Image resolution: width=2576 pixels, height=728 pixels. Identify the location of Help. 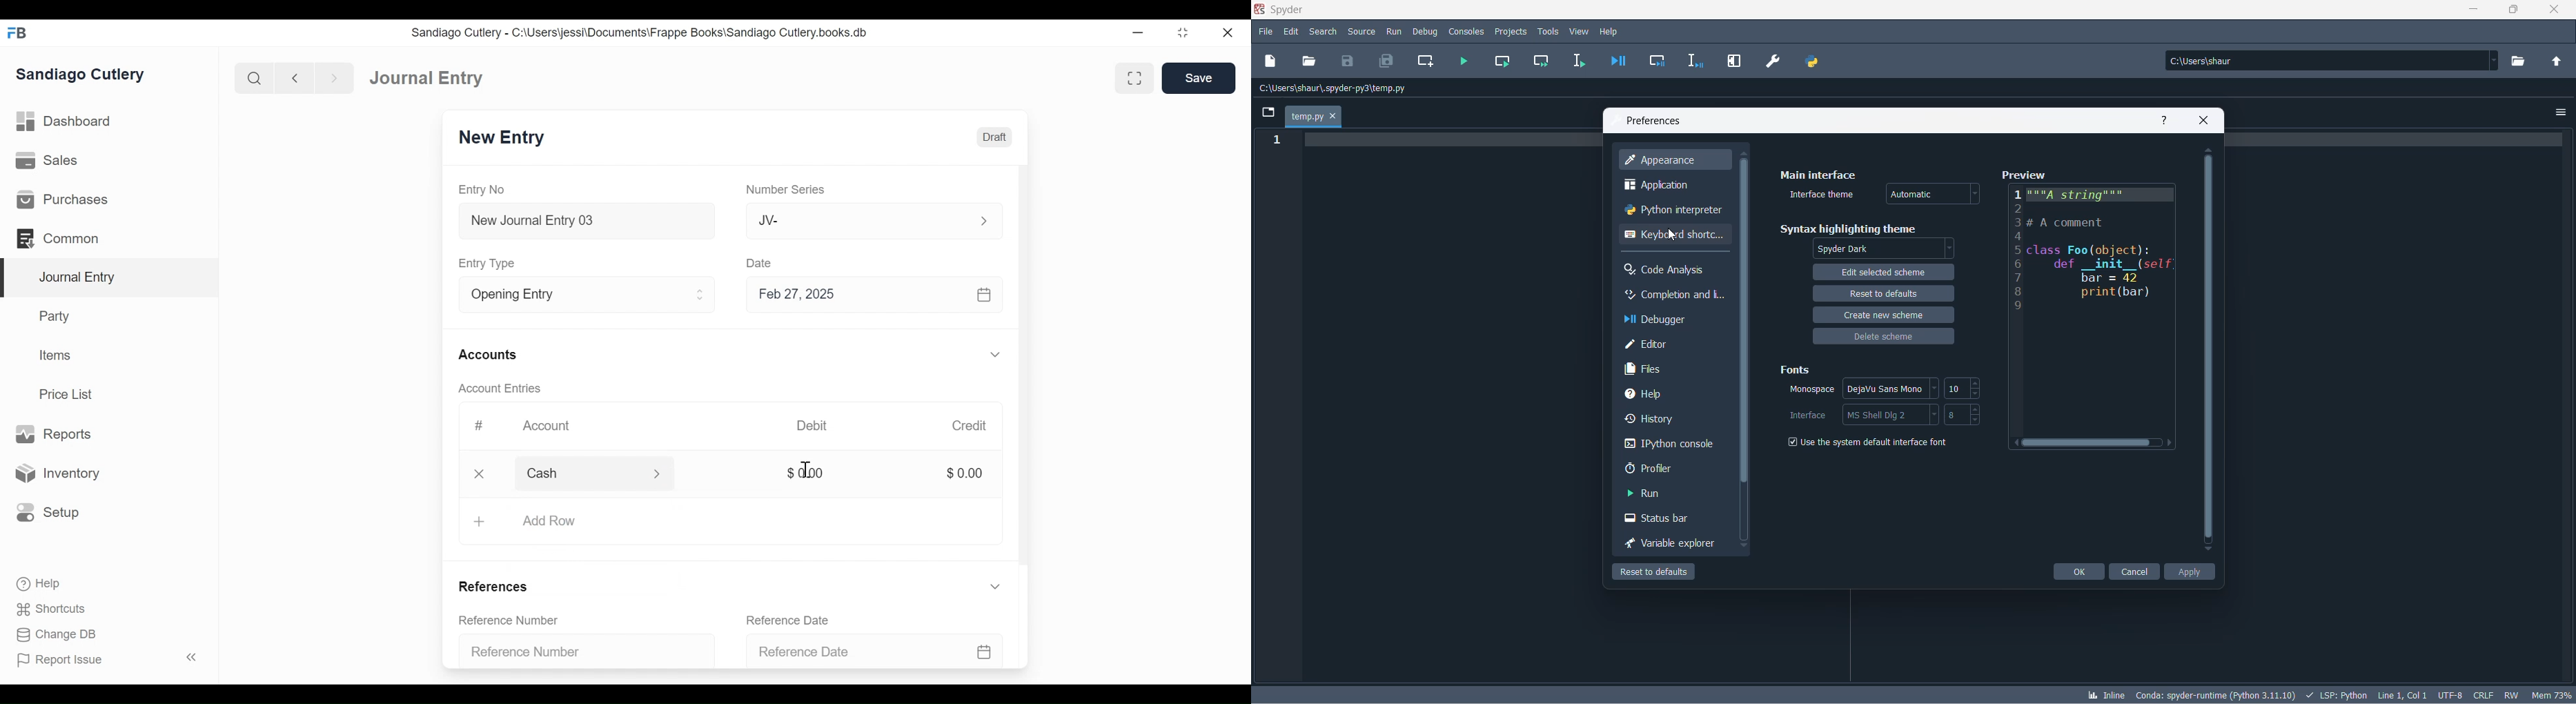
(40, 584).